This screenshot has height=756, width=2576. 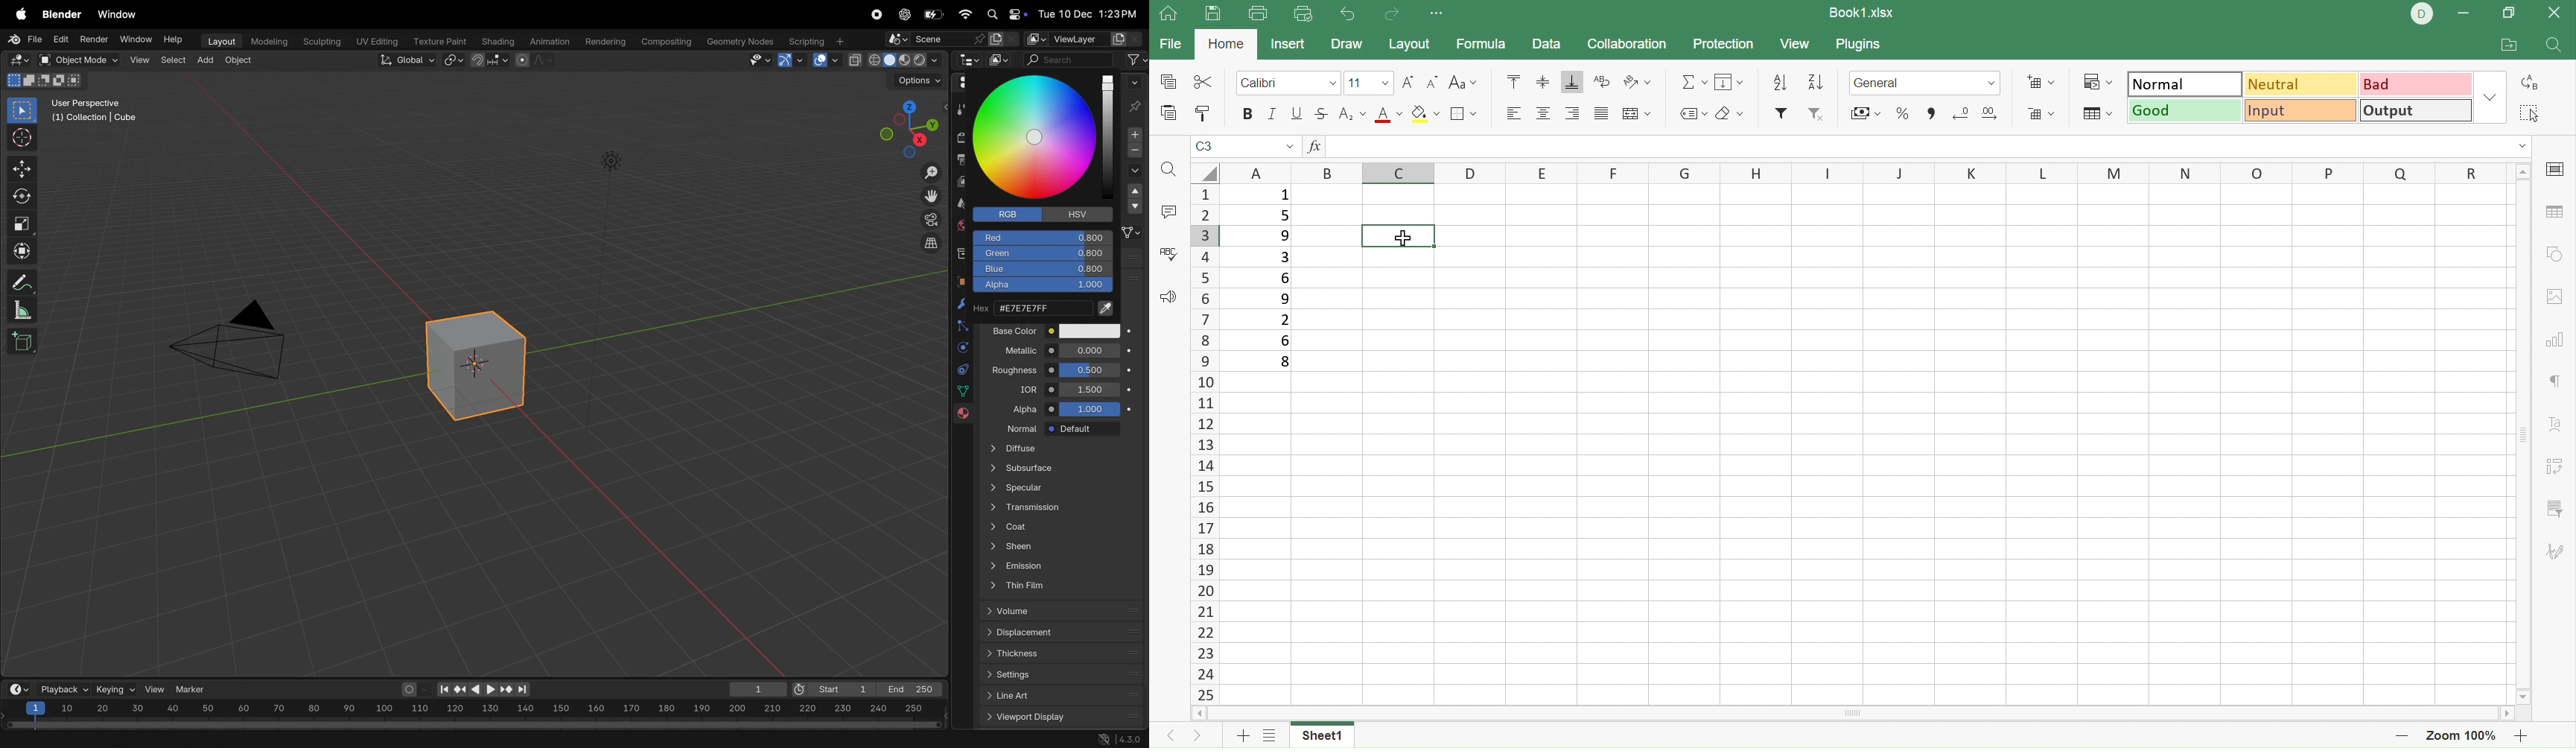 I want to click on 9, so click(x=1283, y=235).